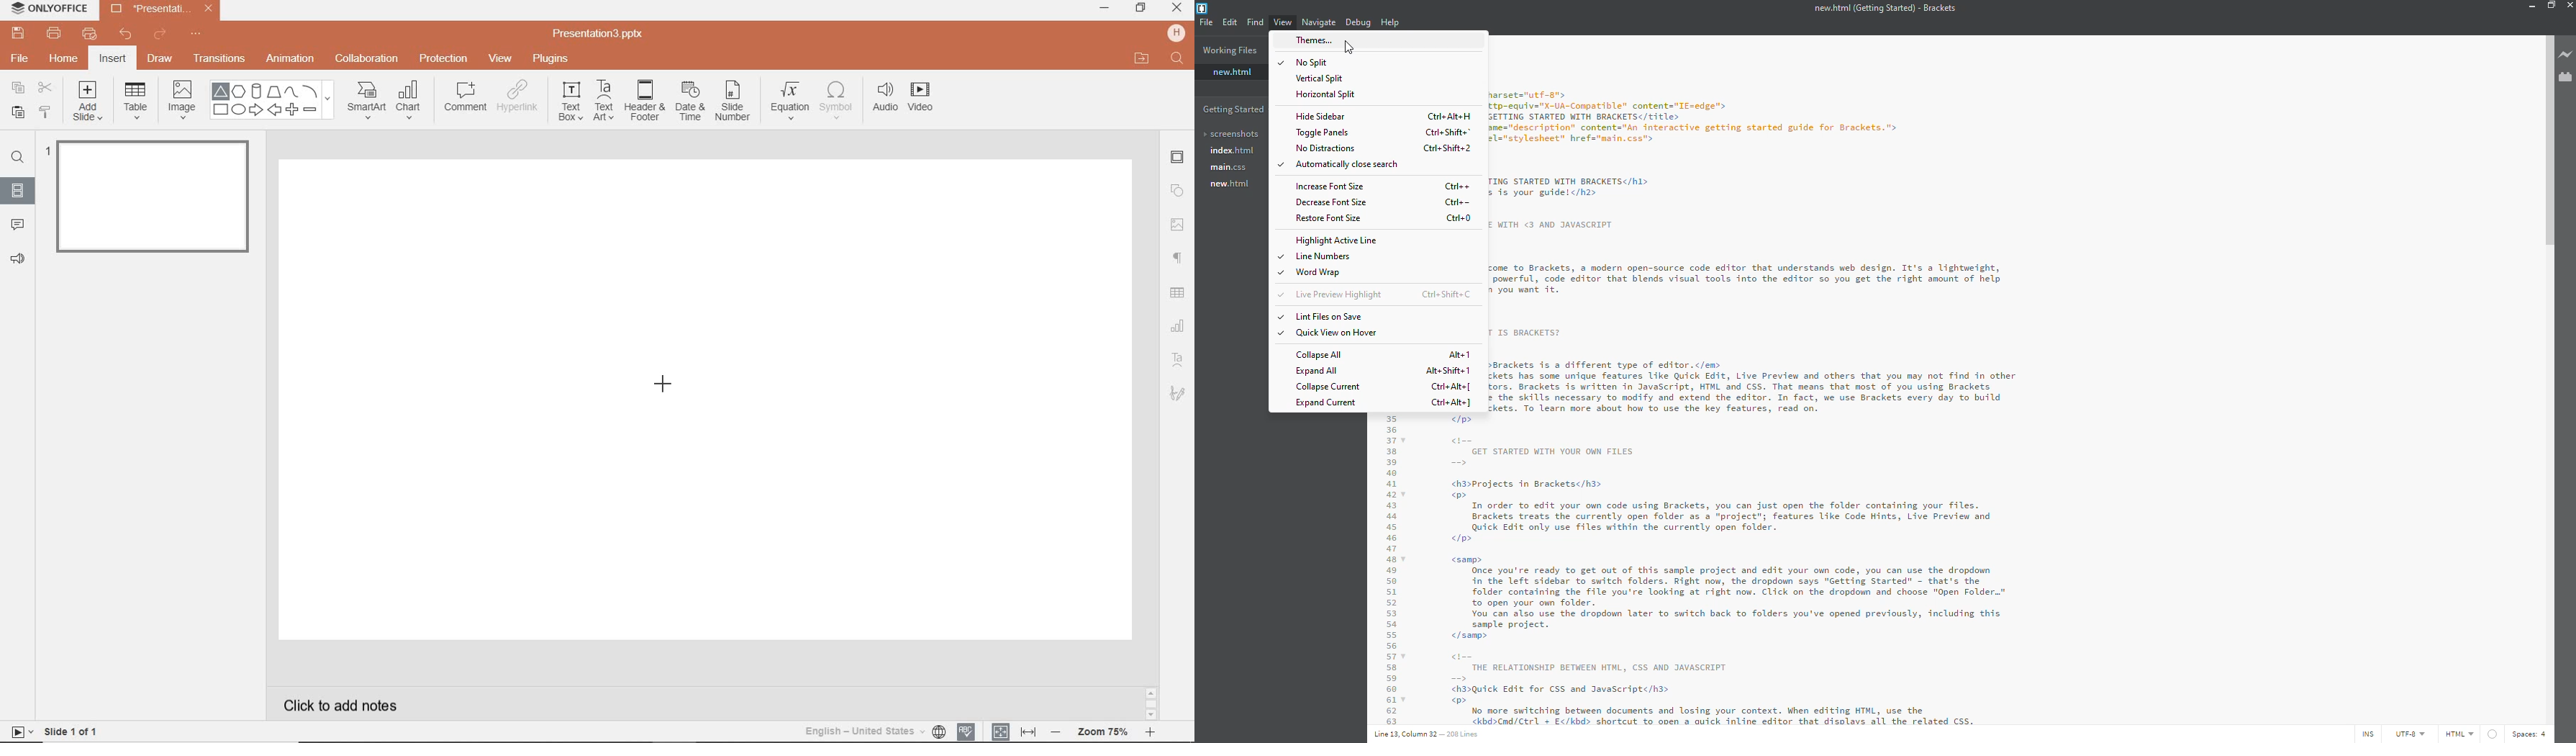  What do you see at coordinates (1179, 60) in the screenshot?
I see `FIND` at bounding box center [1179, 60].